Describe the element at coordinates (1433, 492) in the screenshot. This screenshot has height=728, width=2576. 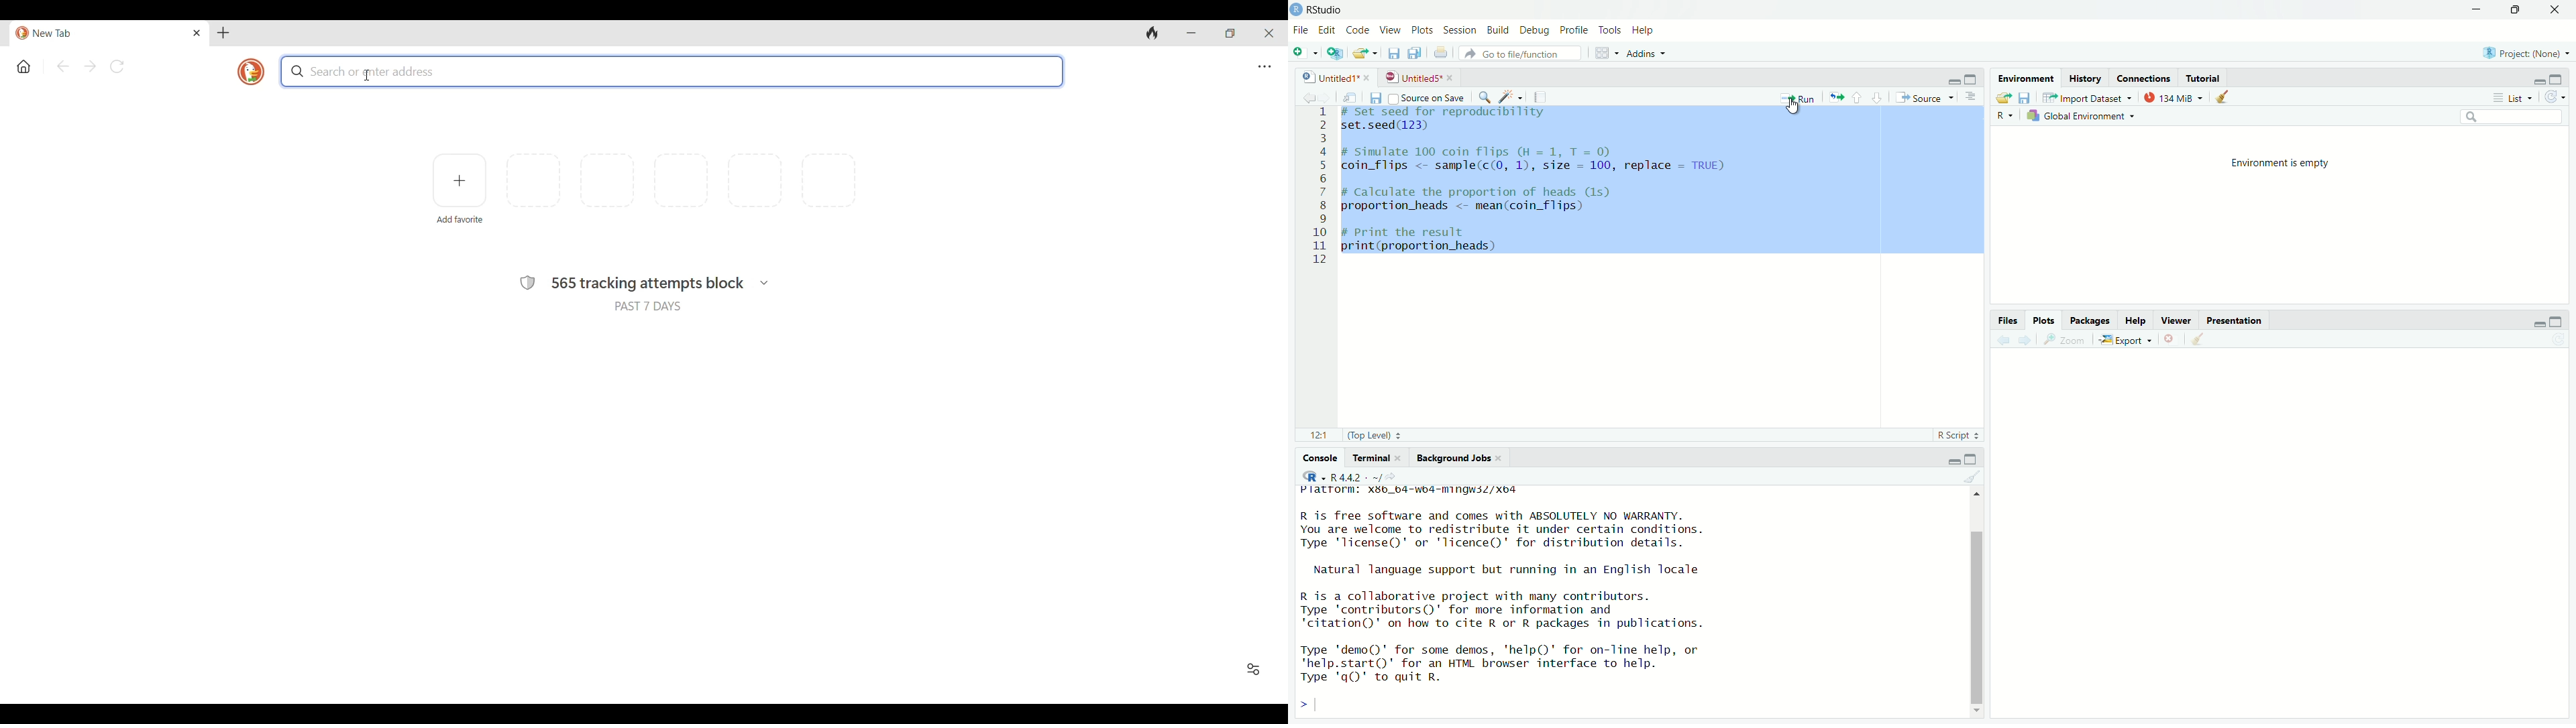
I see `platform` at that location.